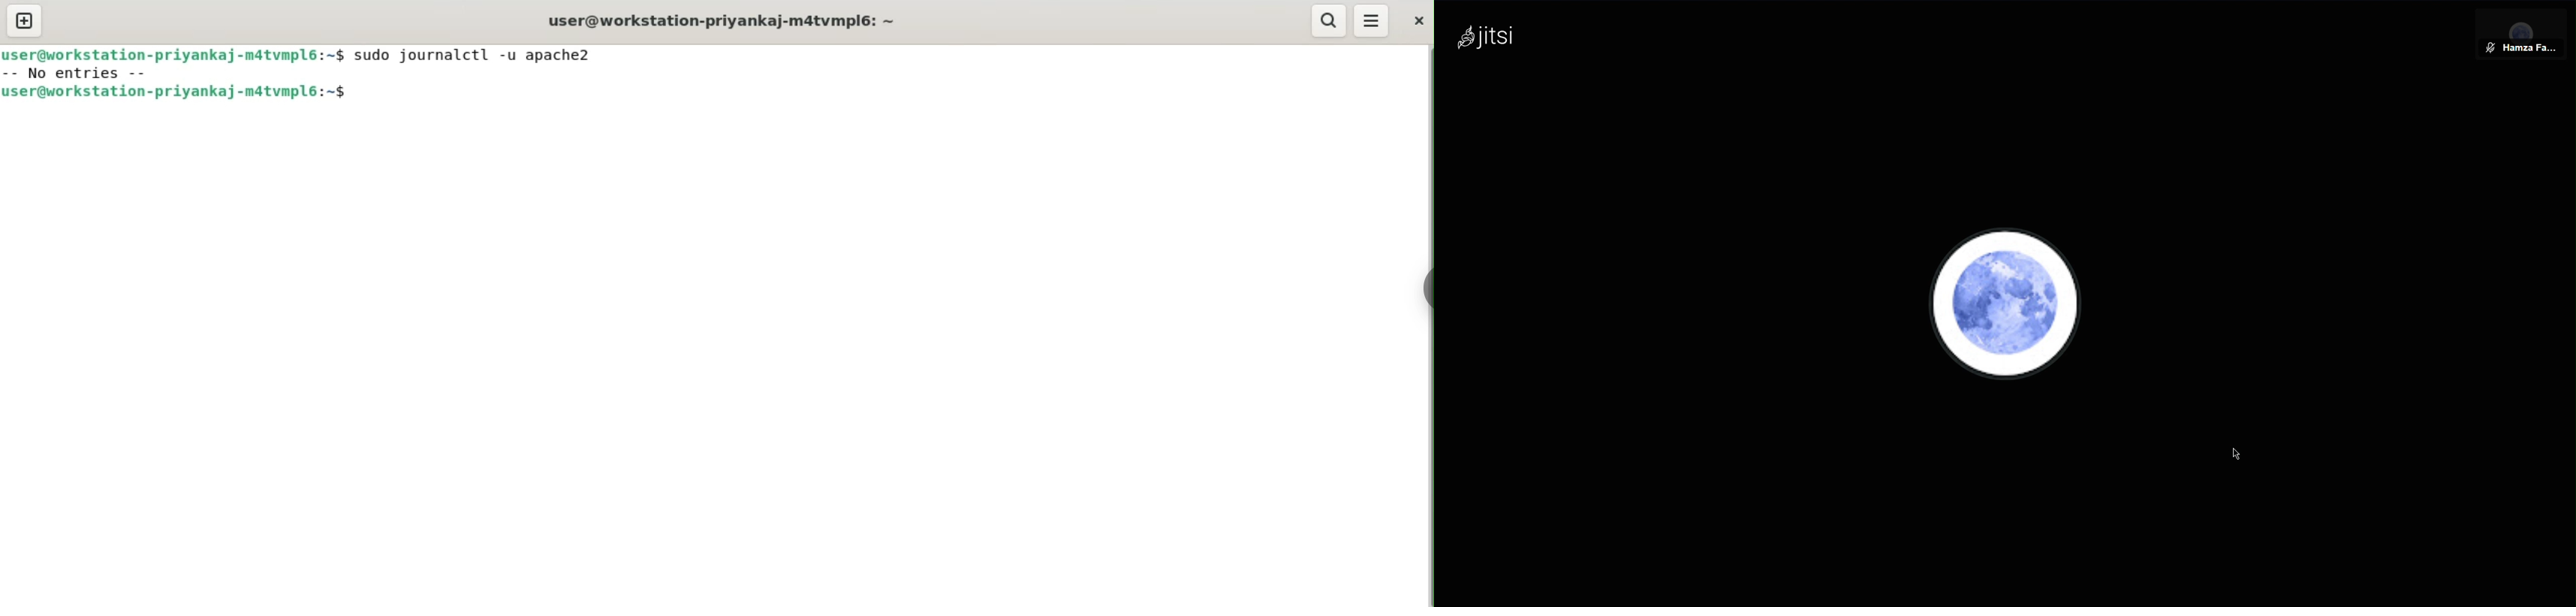 The width and height of the screenshot is (2576, 616). I want to click on user@workstation-priyankaj-m4tvmpl6:~, so click(726, 17).